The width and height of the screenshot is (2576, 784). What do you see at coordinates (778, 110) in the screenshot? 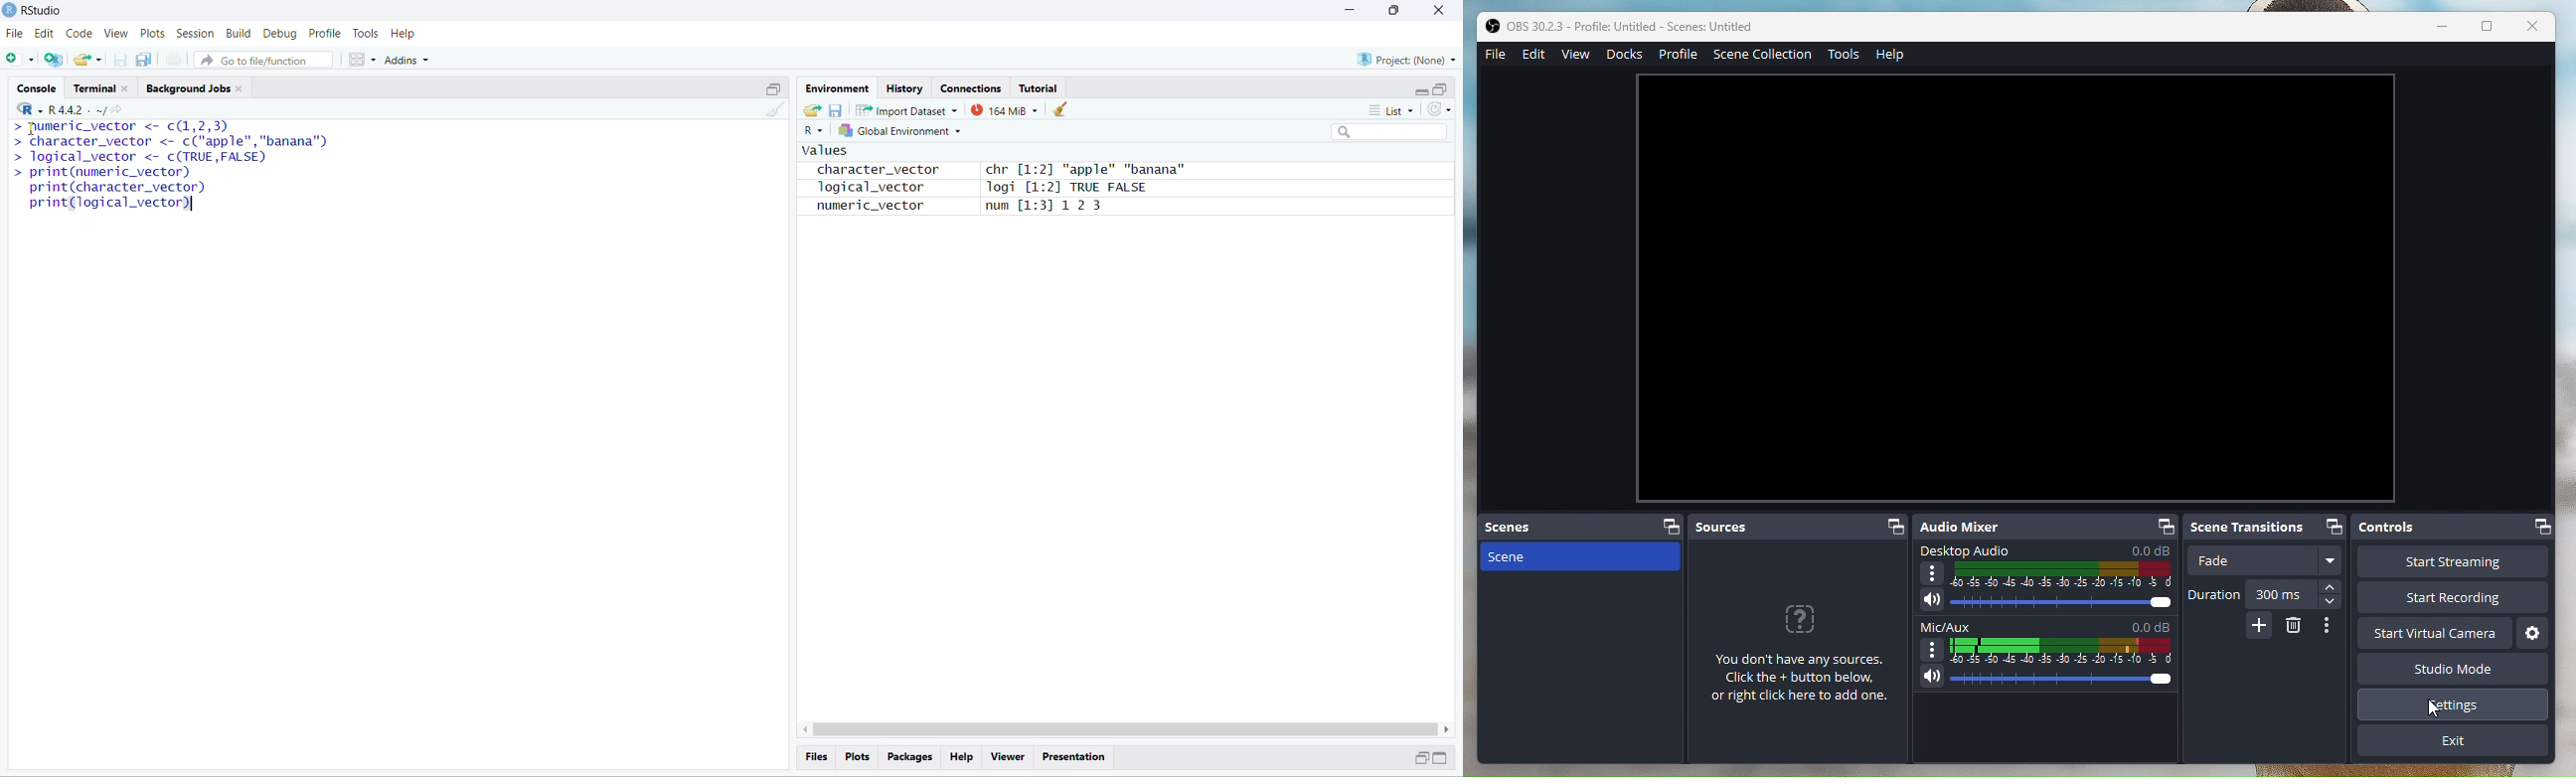
I see `clear console` at bounding box center [778, 110].